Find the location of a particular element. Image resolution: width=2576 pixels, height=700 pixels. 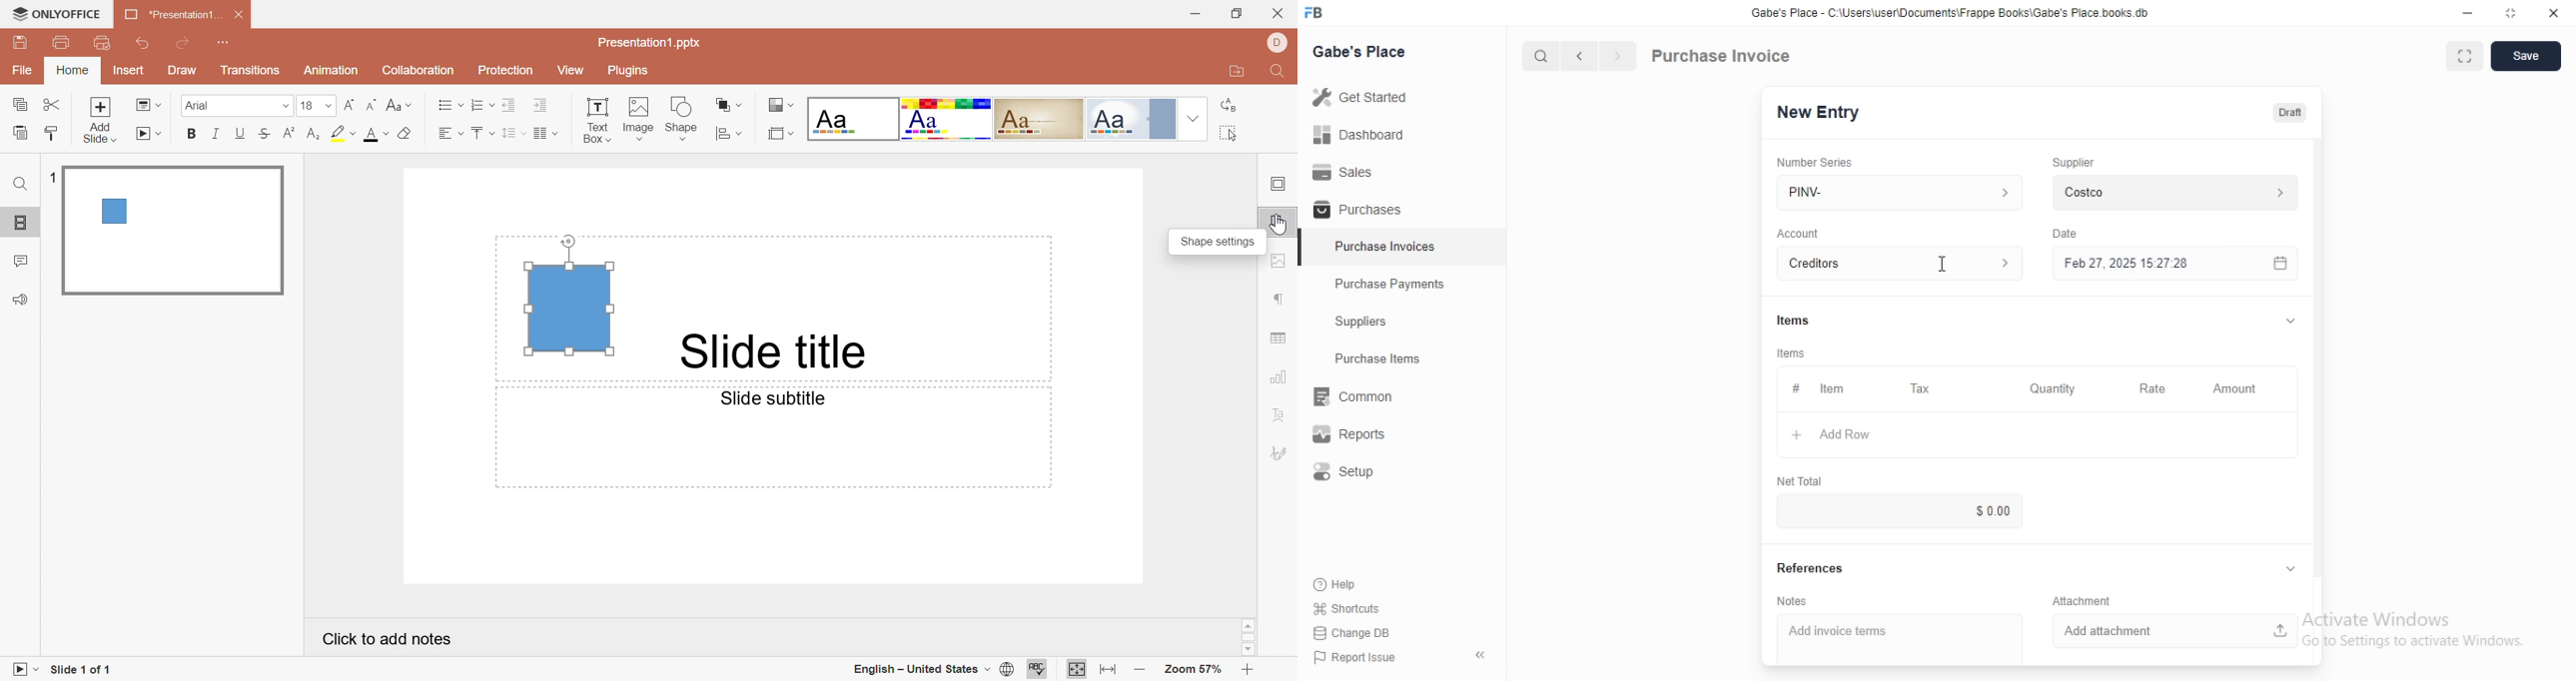

$ 0.00 is located at coordinates (1899, 511).